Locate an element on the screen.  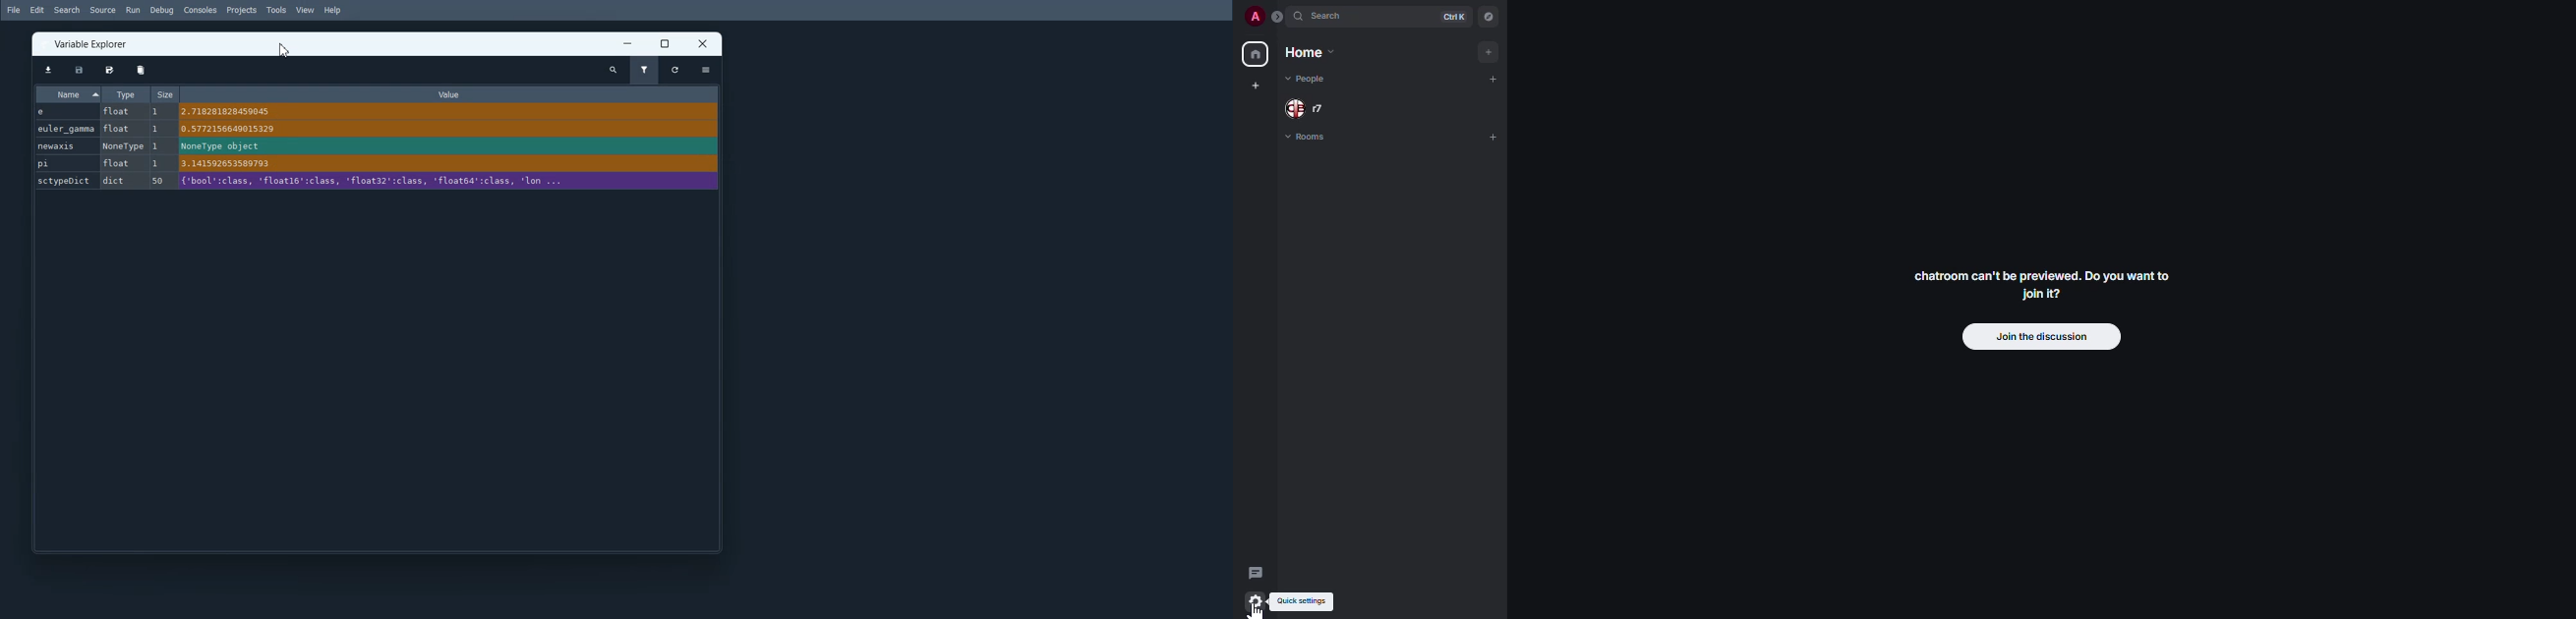
threads is located at coordinates (1256, 571).